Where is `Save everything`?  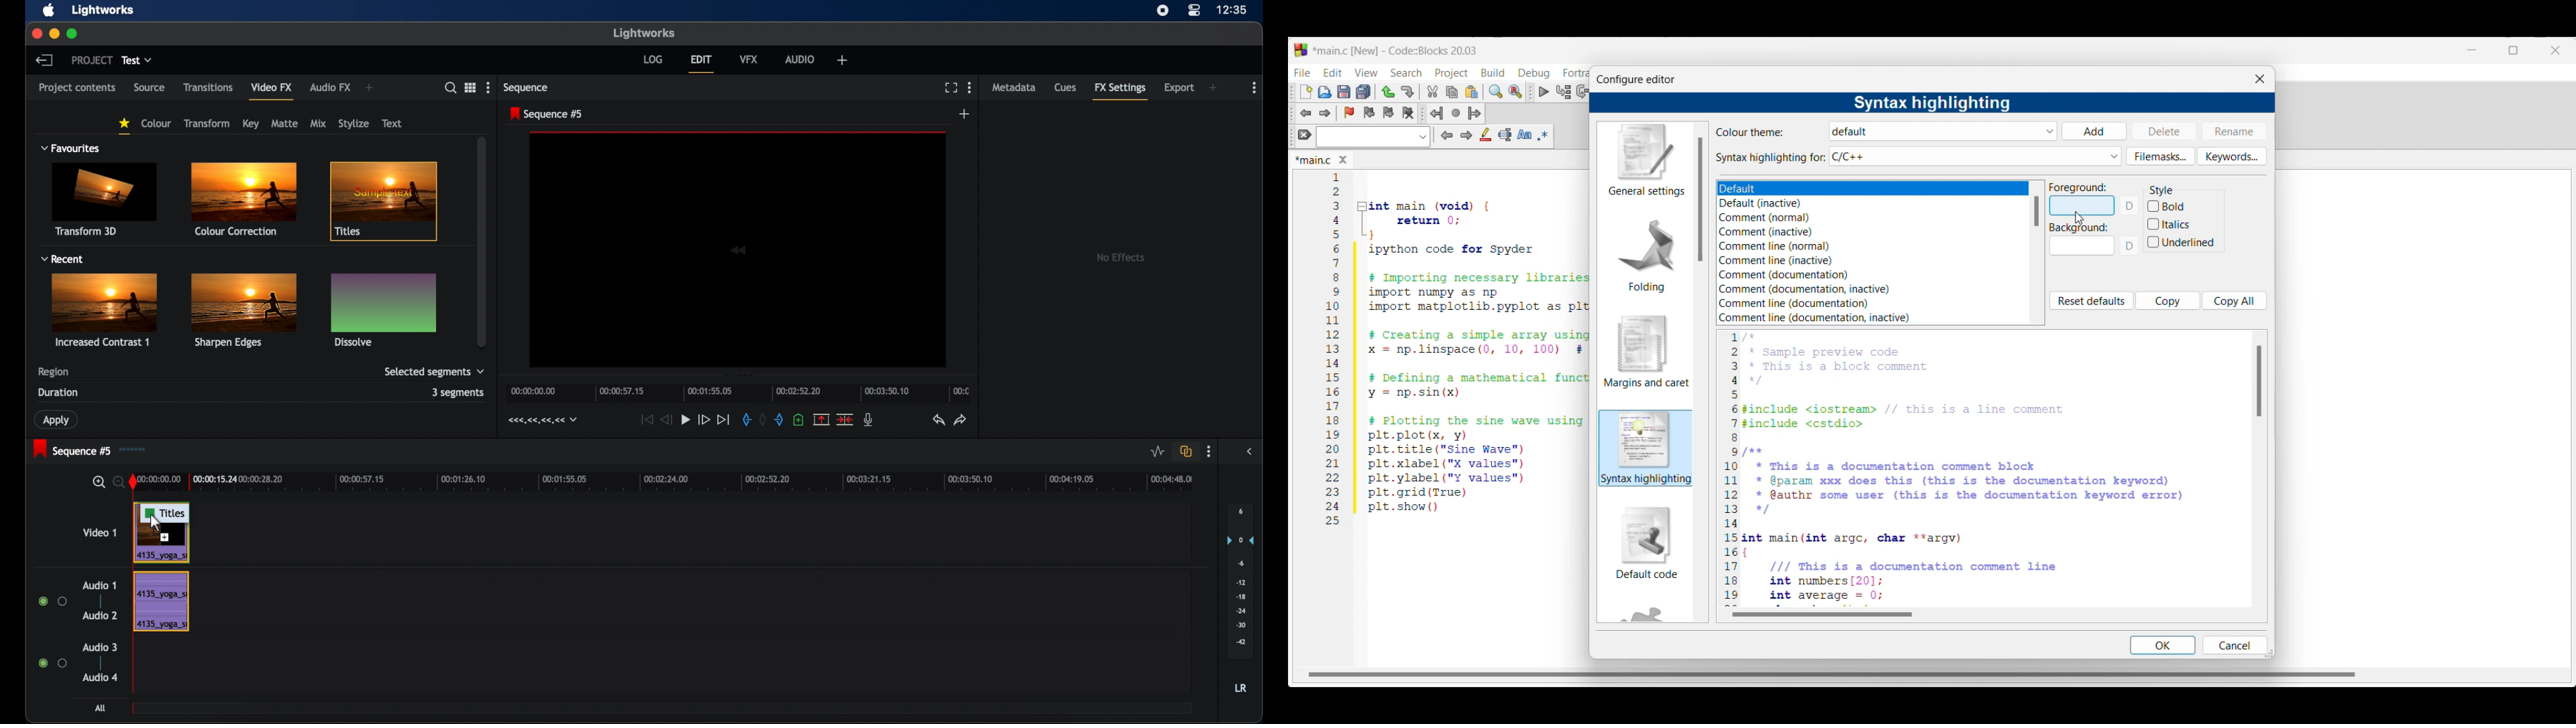
Save everything is located at coordinates (1363, 91).